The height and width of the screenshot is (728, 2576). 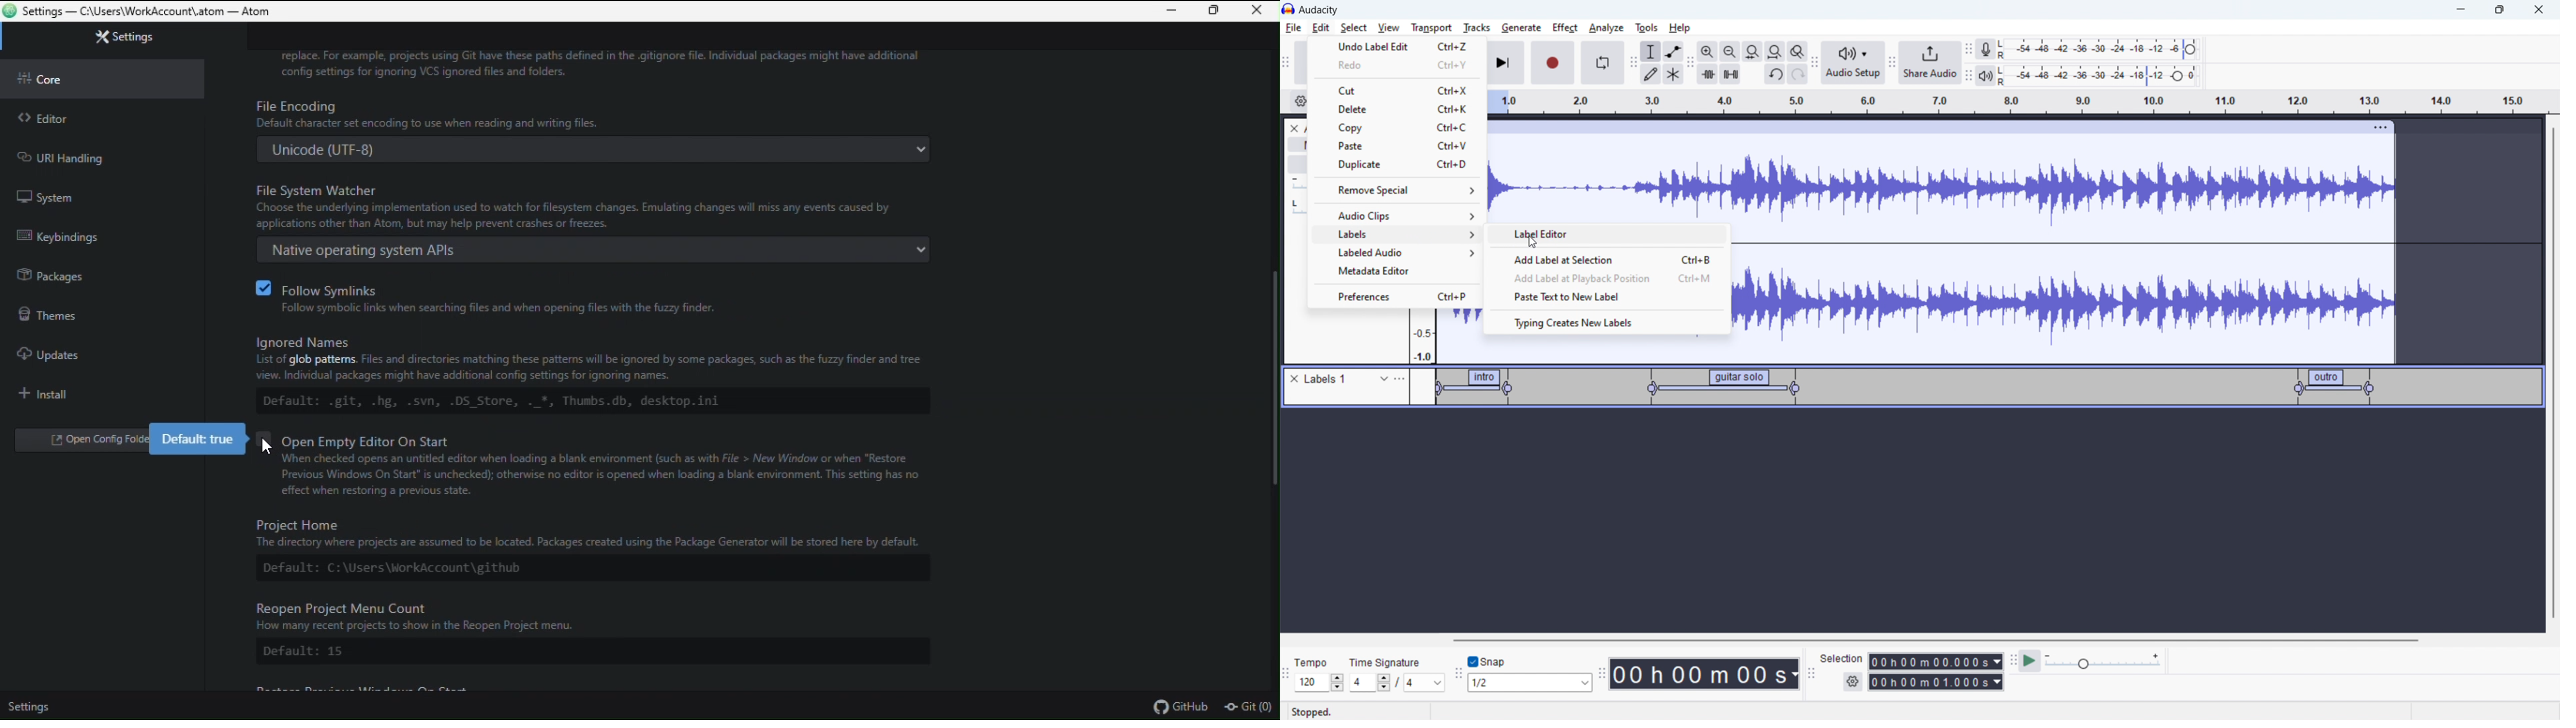 I want to click on Audio Clips, so click(x=1407, y=214).